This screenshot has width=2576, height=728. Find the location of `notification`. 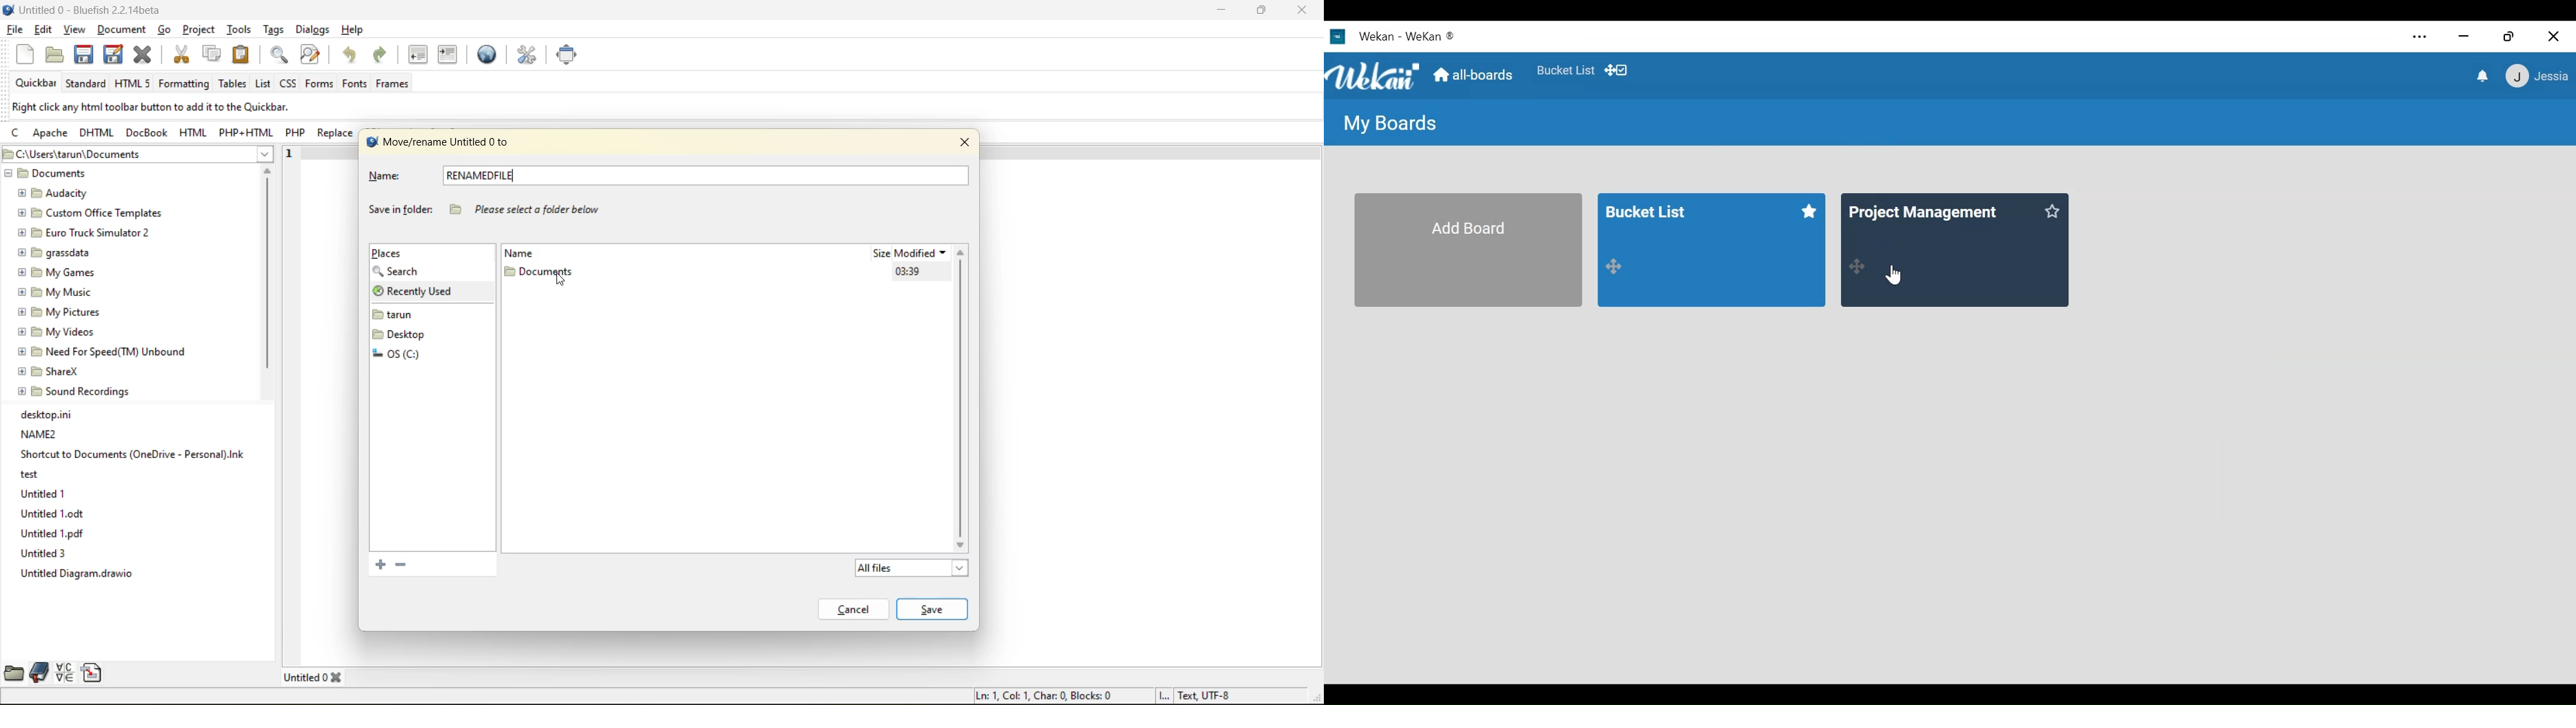

notification is located at coordinates (2483, 76).